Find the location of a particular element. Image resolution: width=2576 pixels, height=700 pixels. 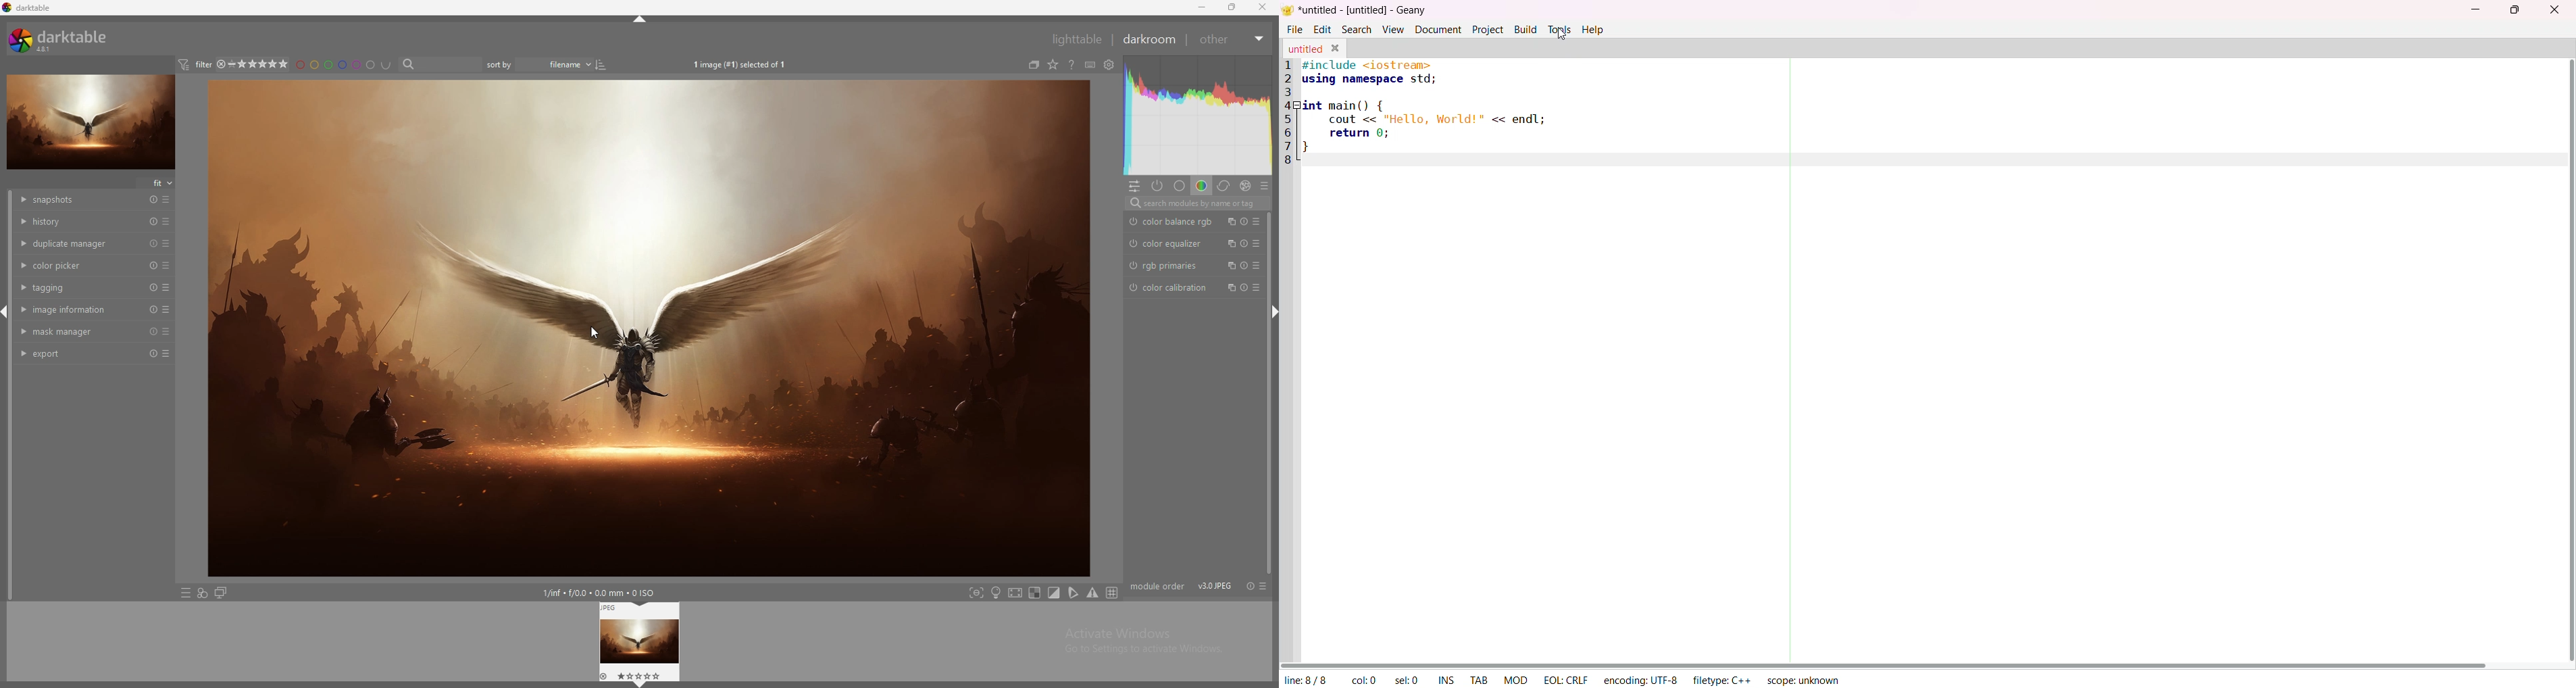

reset is located at coordinates (154, 353).